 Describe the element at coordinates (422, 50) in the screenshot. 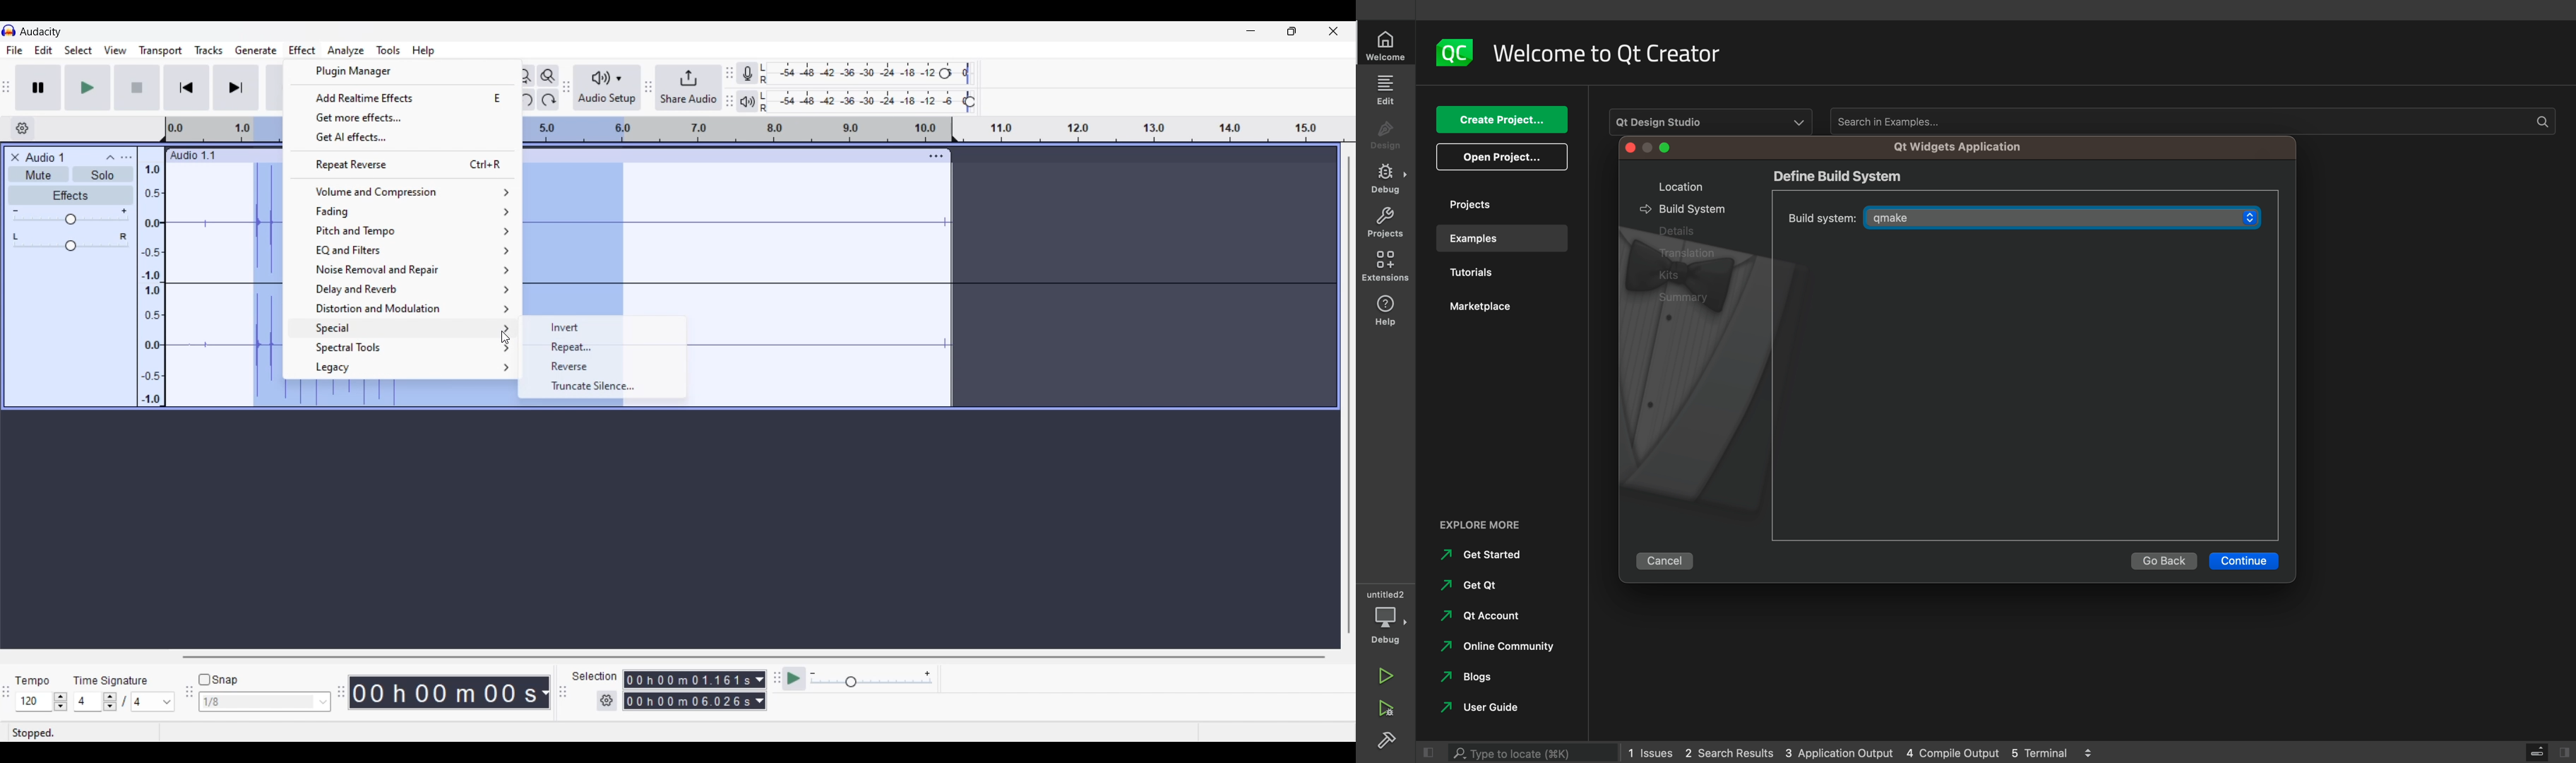

I see `Help menu` at that location.